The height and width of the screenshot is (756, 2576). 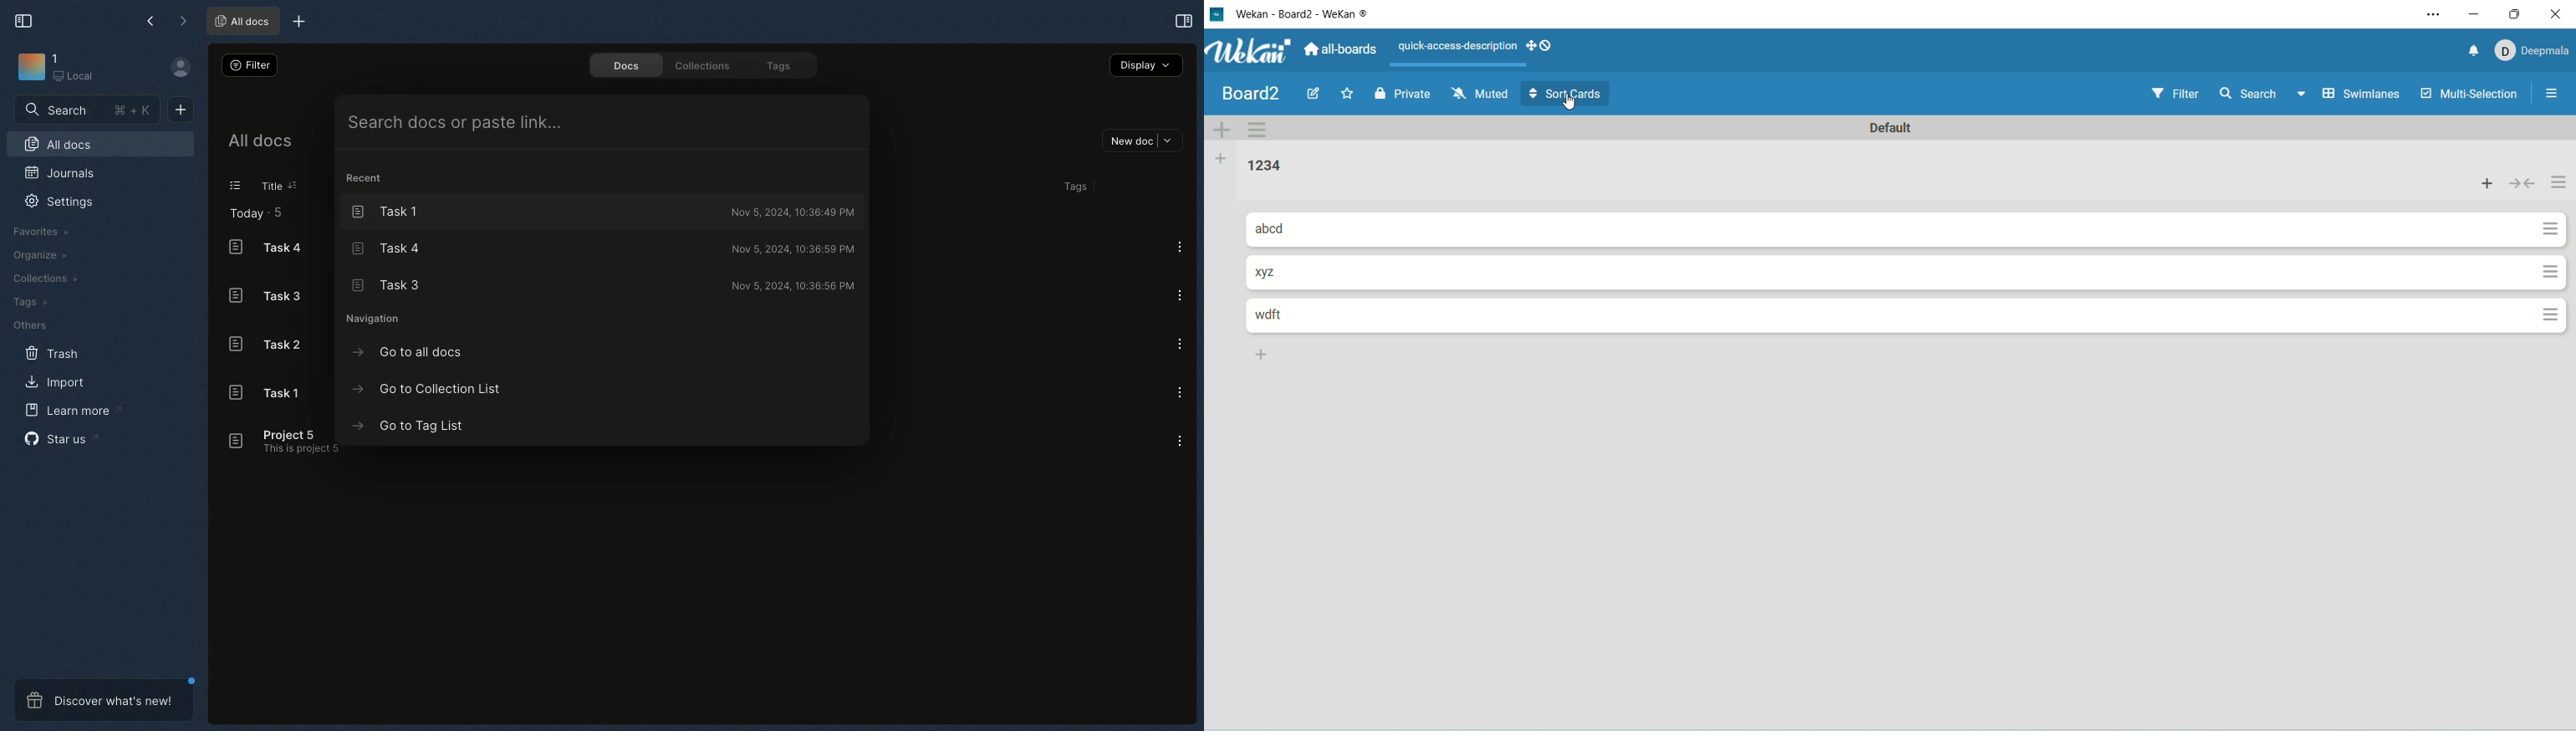 What do you see at coordinates (2537, 51) in the screenshot?
I see `account` at bounding box center [2537, 51].